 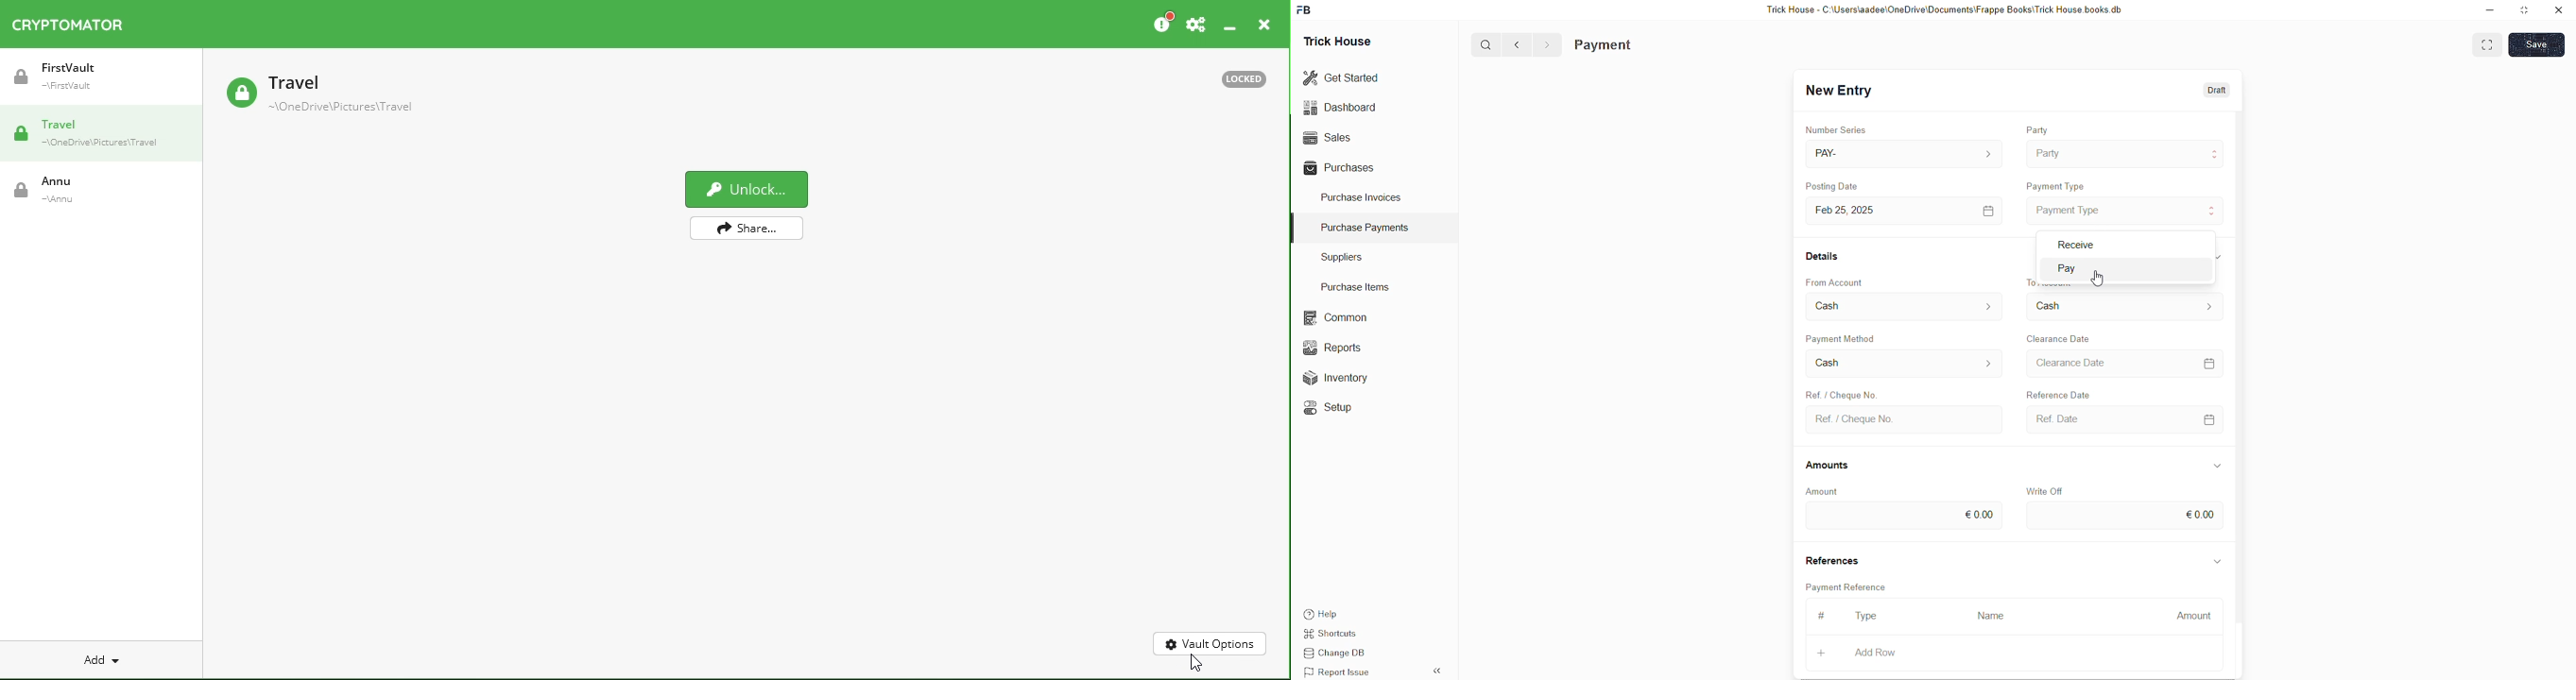 What do you see at coordinates (2490, 44) in the screenshot?
I see `EXPAND` at bounding box center [2490, 44].